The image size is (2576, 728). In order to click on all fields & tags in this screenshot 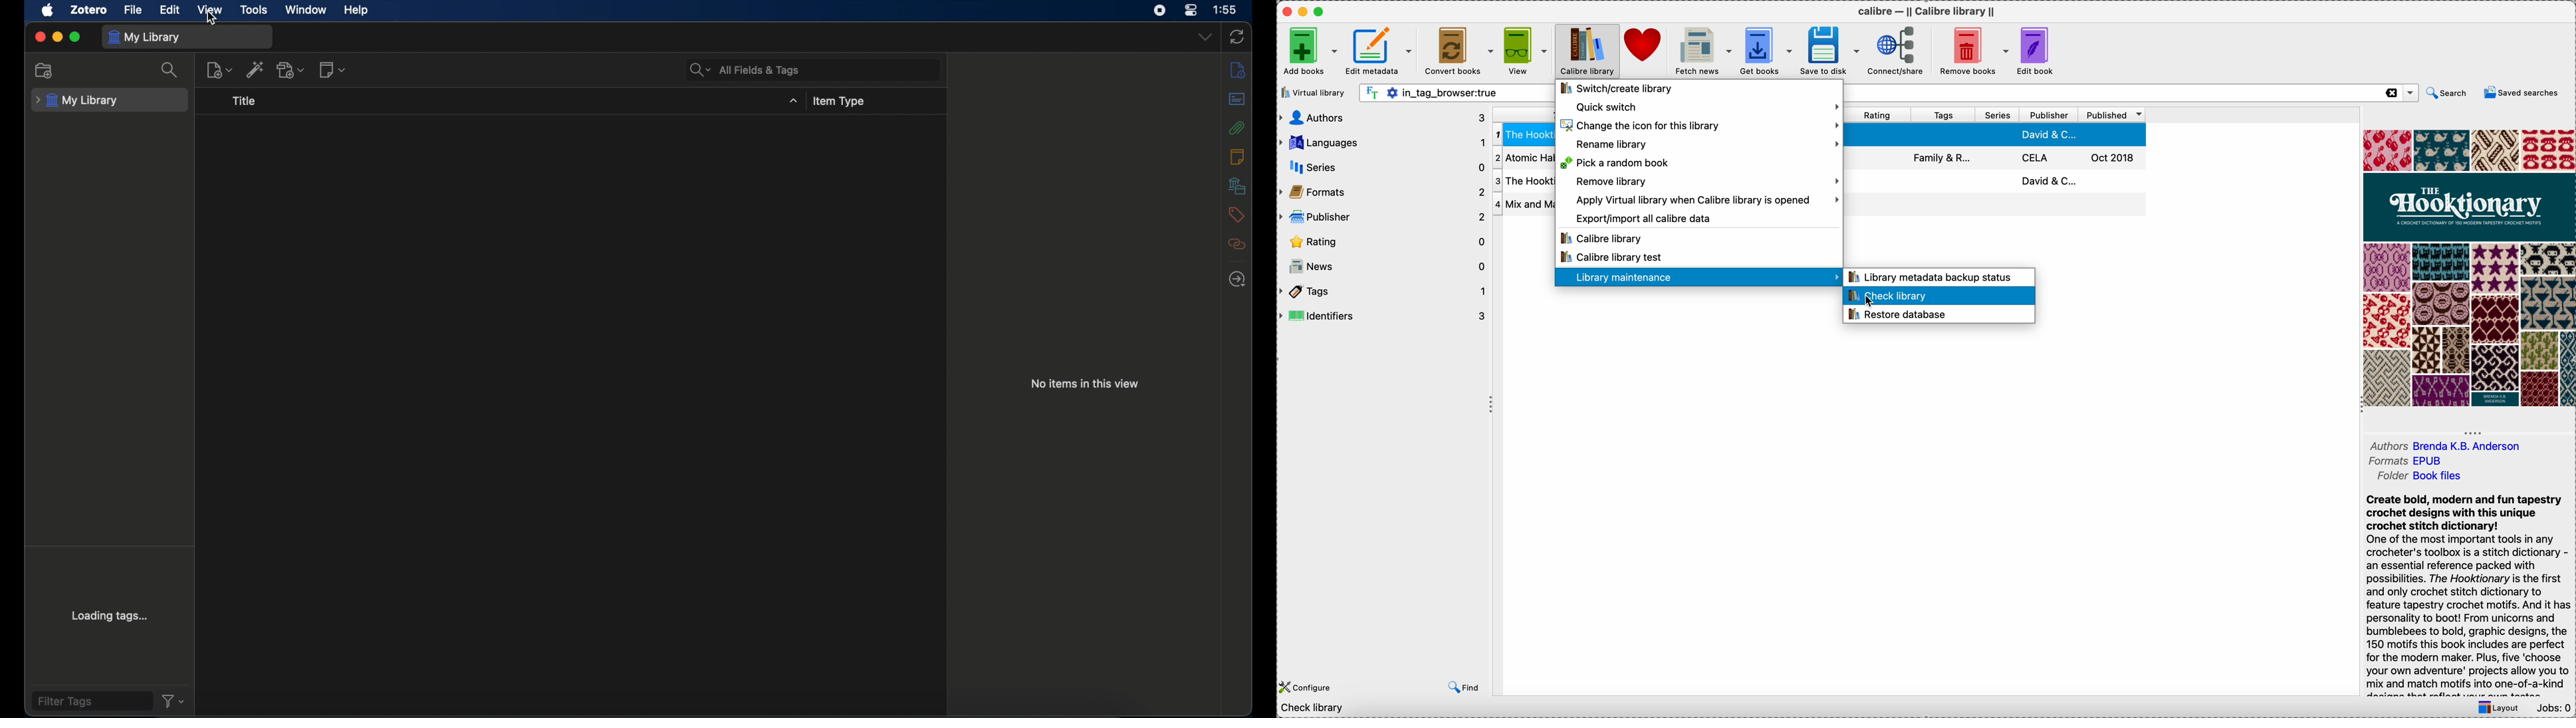, I will do `click(746, 70)`.